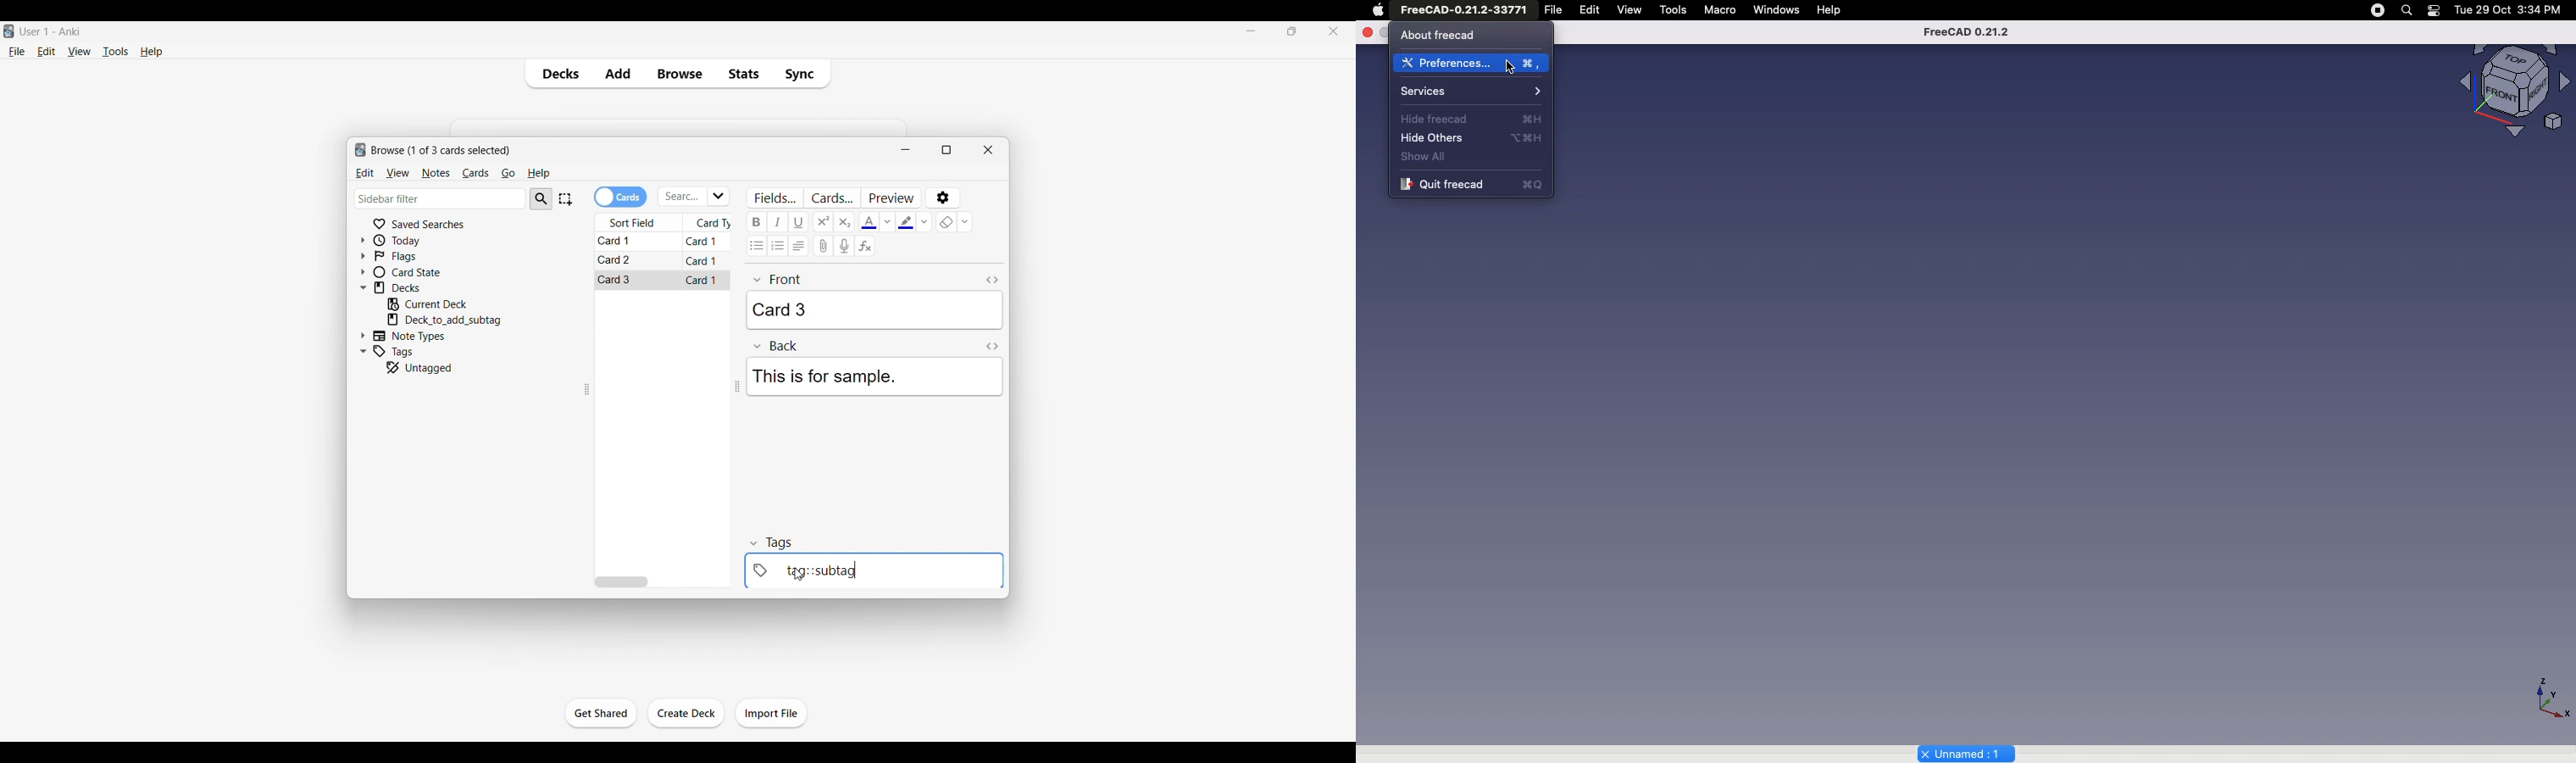 The height and width of the screenshot is (784, 2576). Describe the element at coordinates (1333, 31) in the screenshot. I see `Close interface` at that location.